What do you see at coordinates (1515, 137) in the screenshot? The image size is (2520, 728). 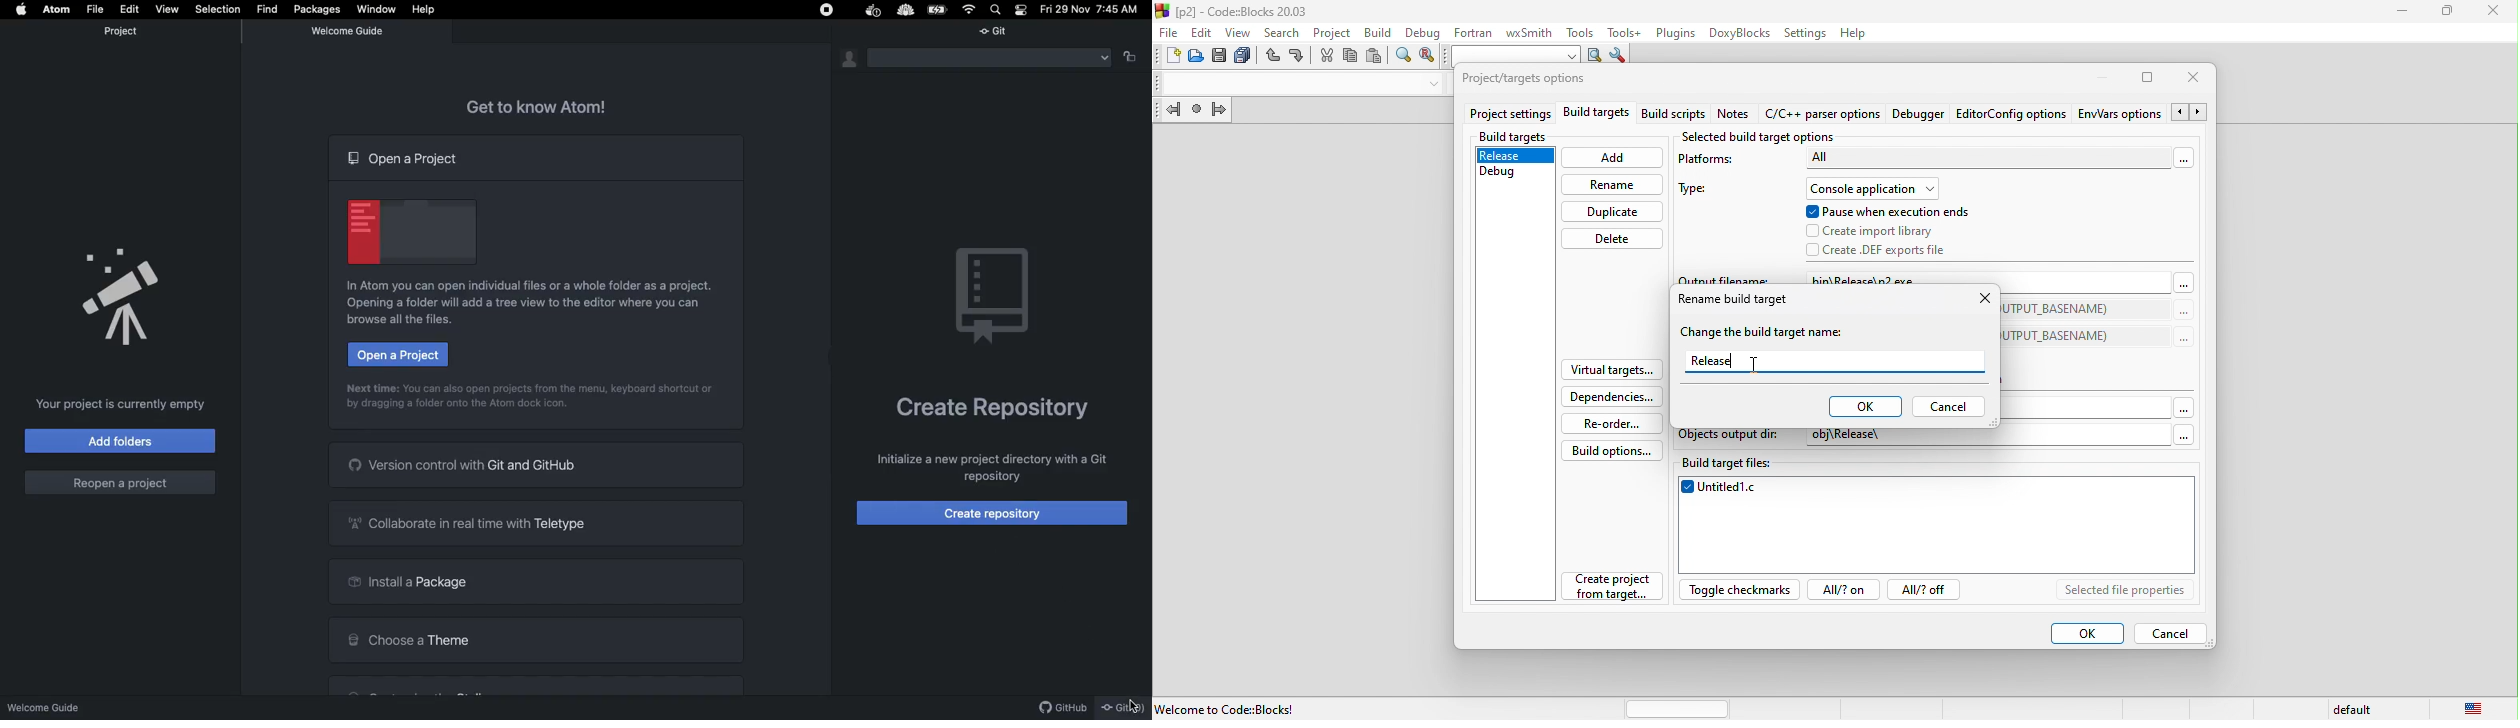 I see `build targets` at bounding box center [1515, 137].